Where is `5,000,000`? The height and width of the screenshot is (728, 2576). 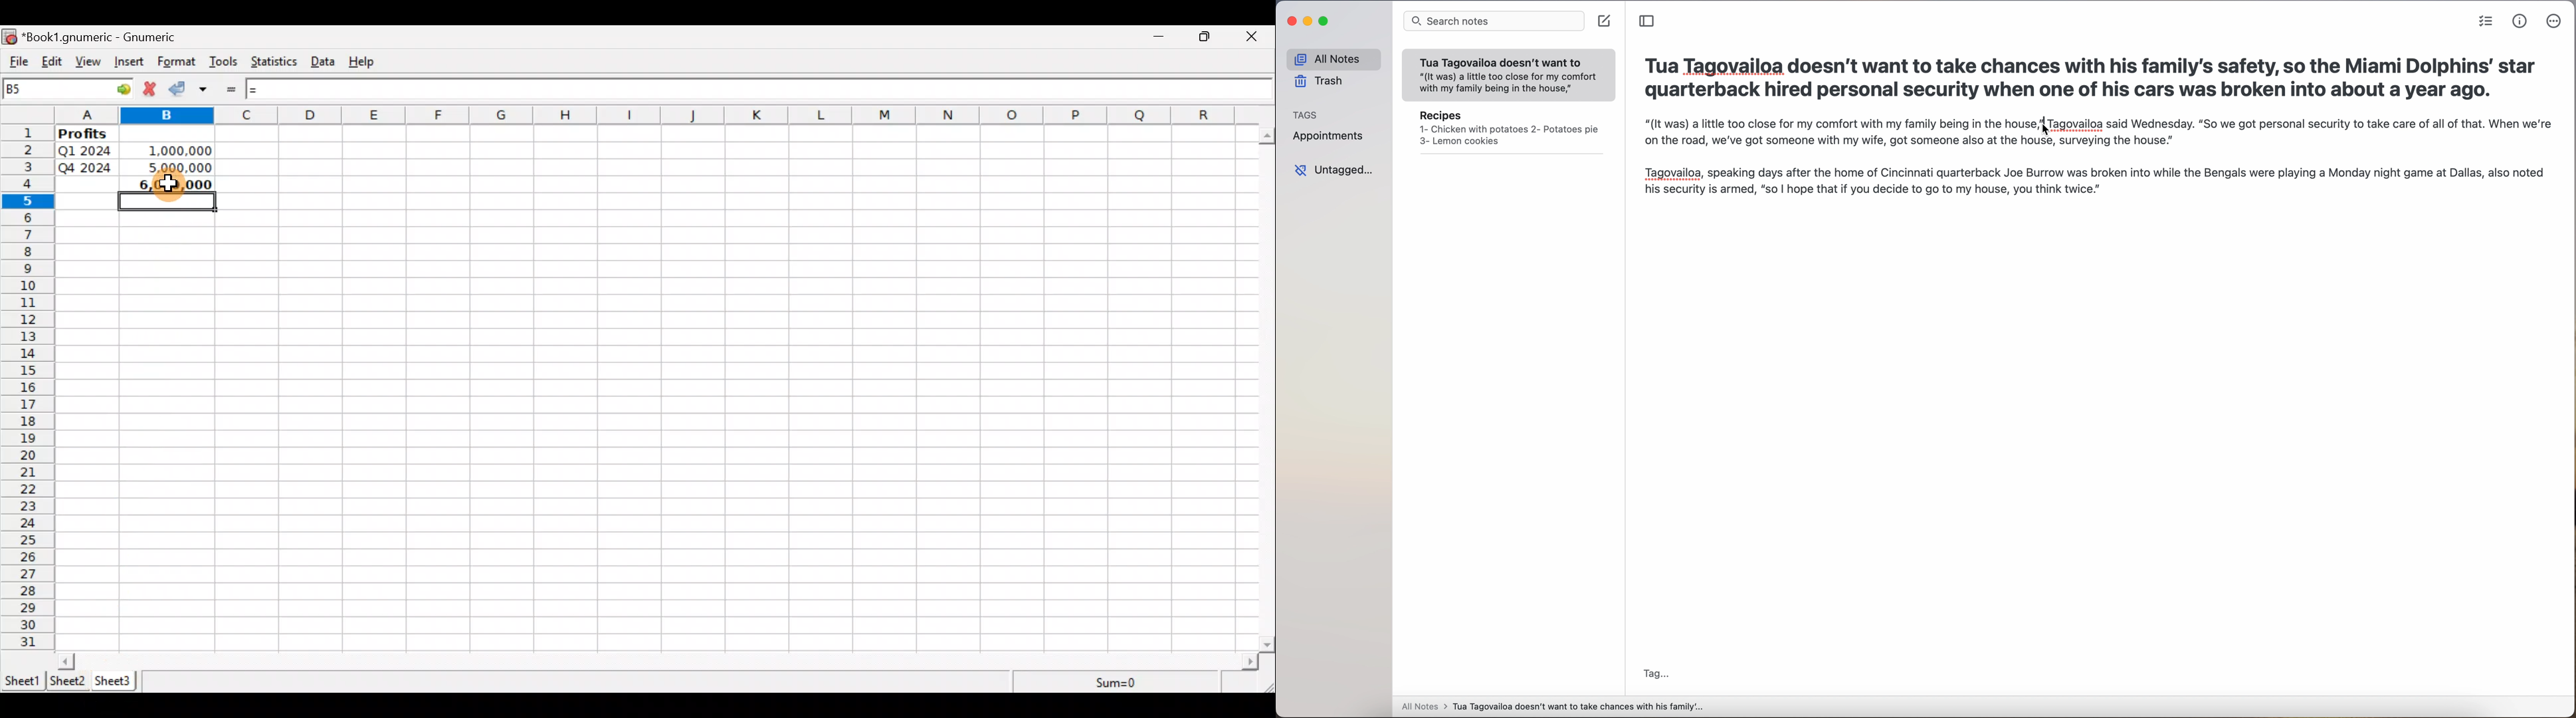
5,000,000 is located at coordinates (174, 167).